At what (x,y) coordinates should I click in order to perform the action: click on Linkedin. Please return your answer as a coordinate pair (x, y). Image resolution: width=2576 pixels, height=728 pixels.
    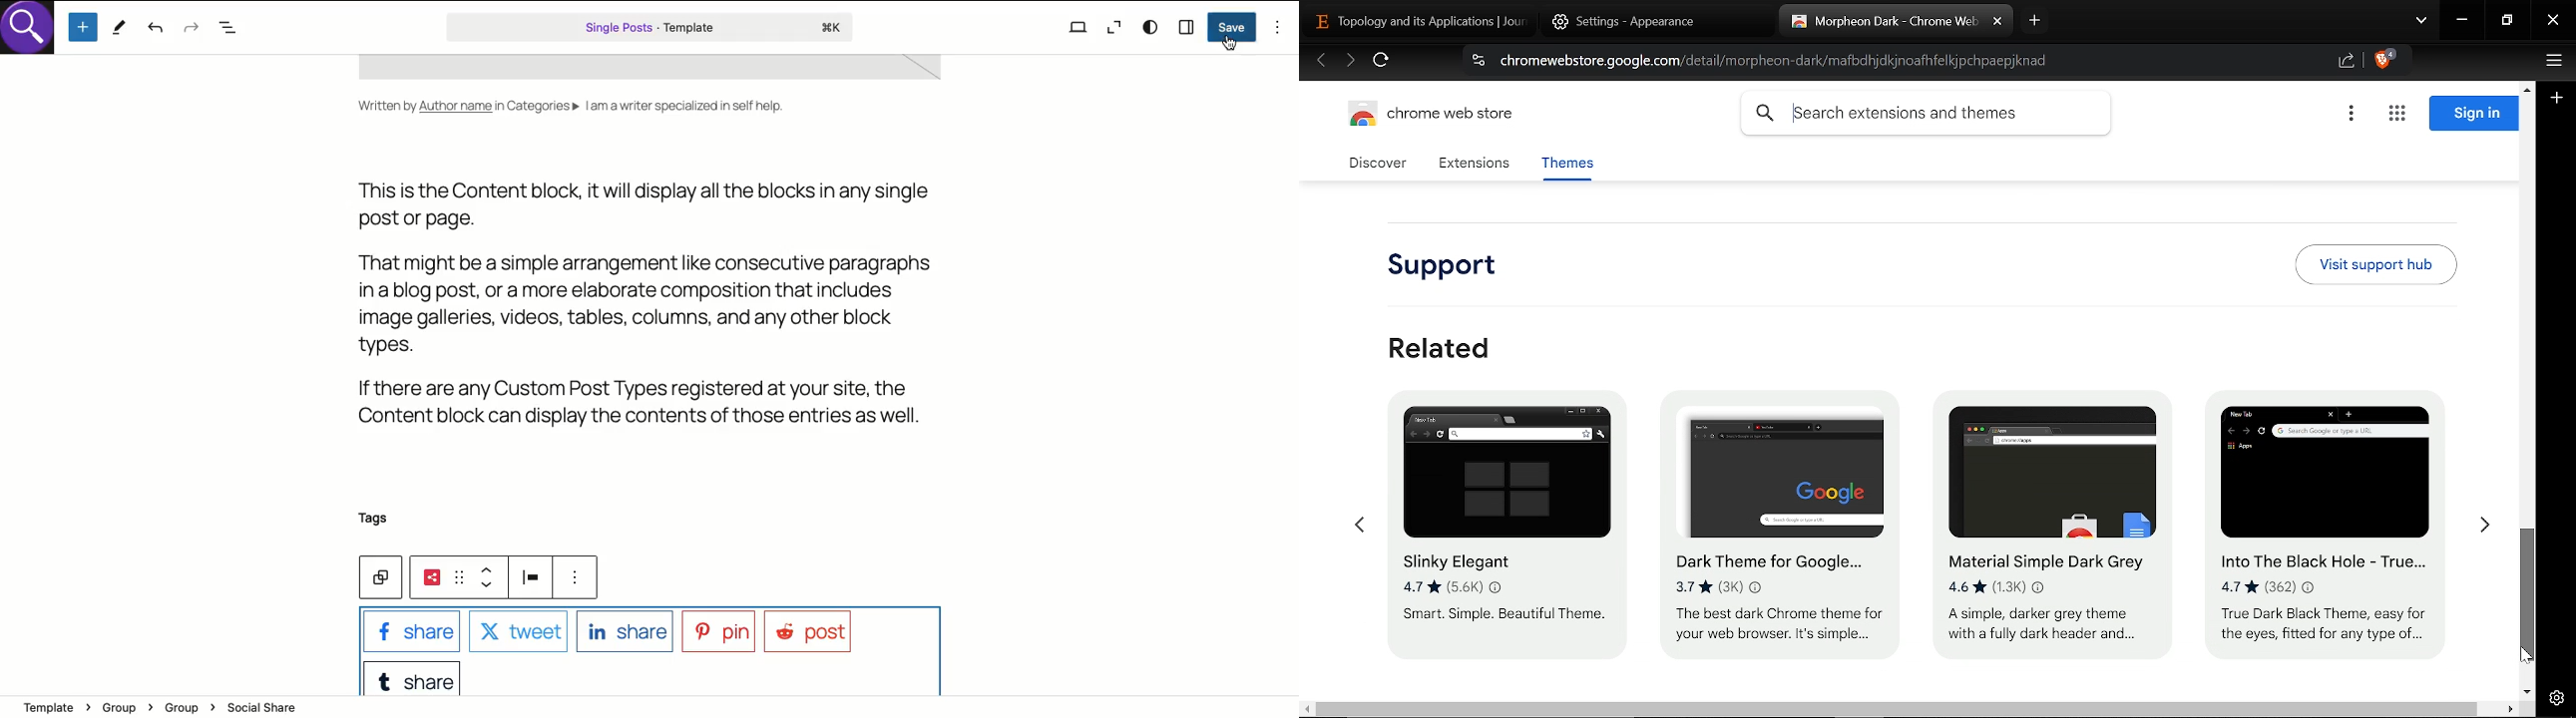
    Looking at the image, I should click on (625, 632).